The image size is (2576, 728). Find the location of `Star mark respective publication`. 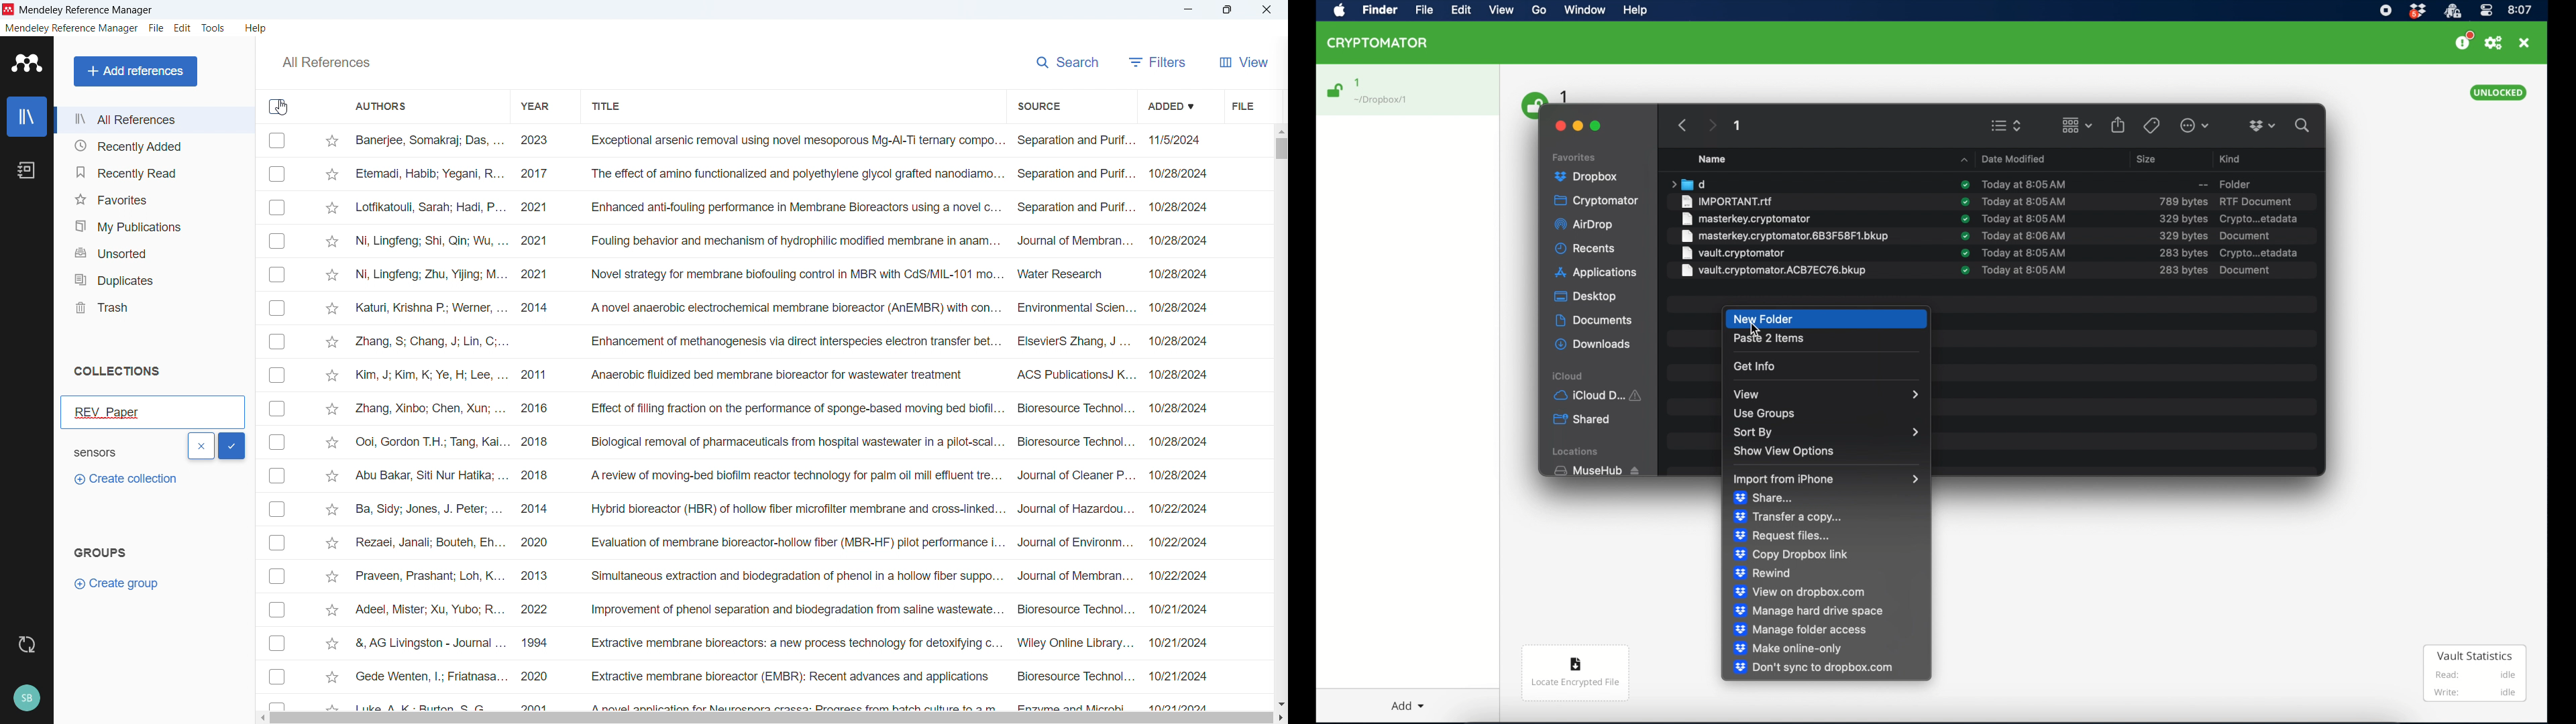

Star mark respective publication is located at coordinates (333, 509).